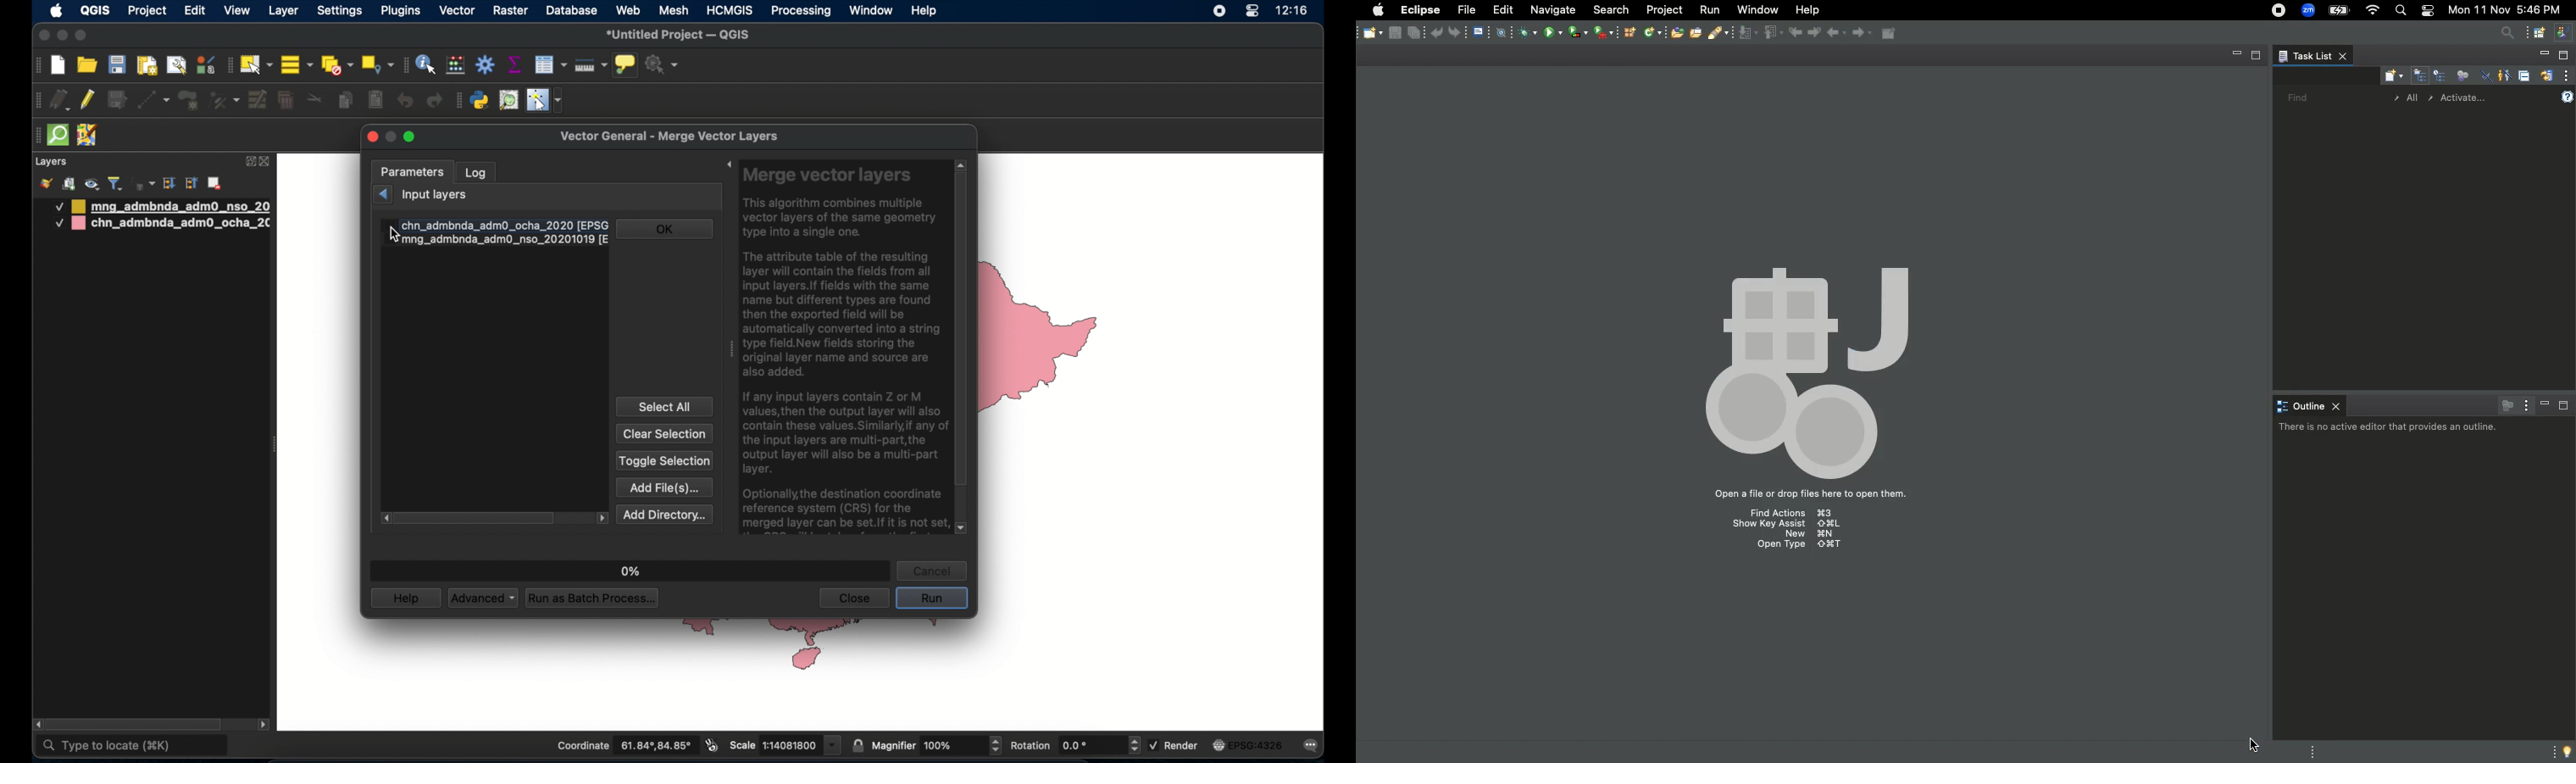 Image resolution: width=2576 pixels, height=784 pixels. Describe the element at coordinates (2505, 404) in the screenshot. I see `Focus on active task` at that location.